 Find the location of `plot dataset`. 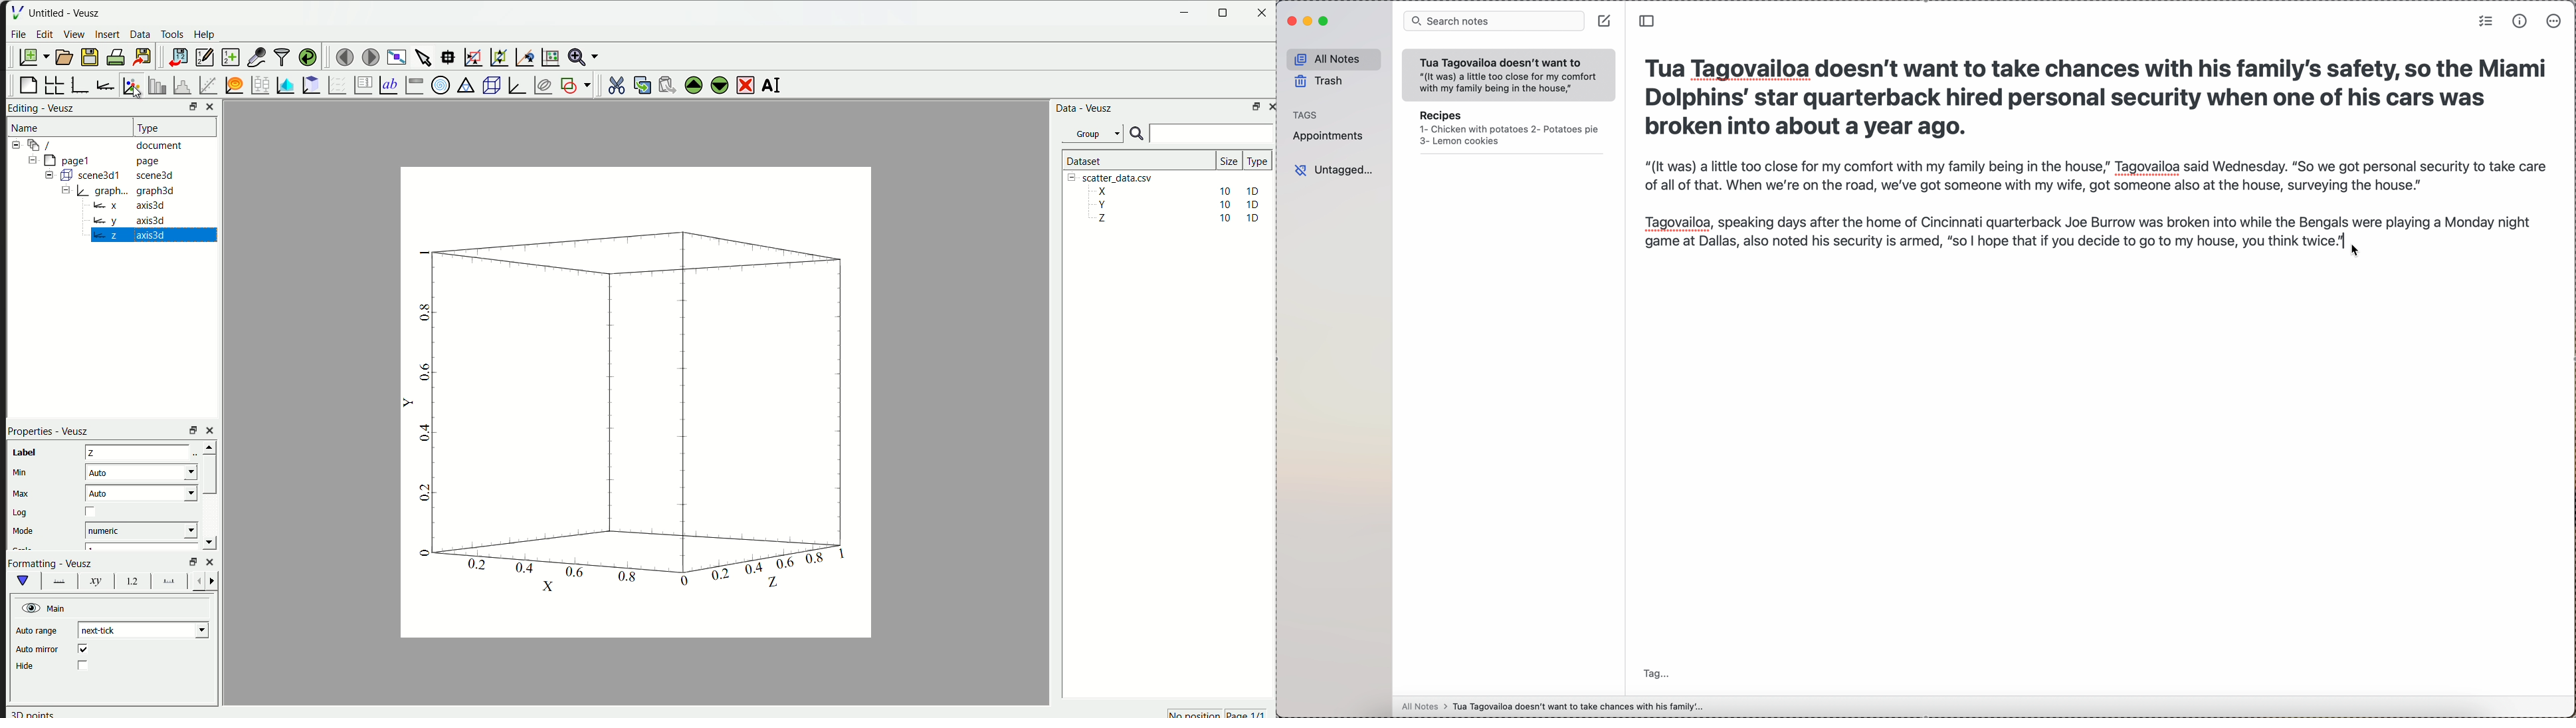

plot dataset is located at coordinates (283, 84).